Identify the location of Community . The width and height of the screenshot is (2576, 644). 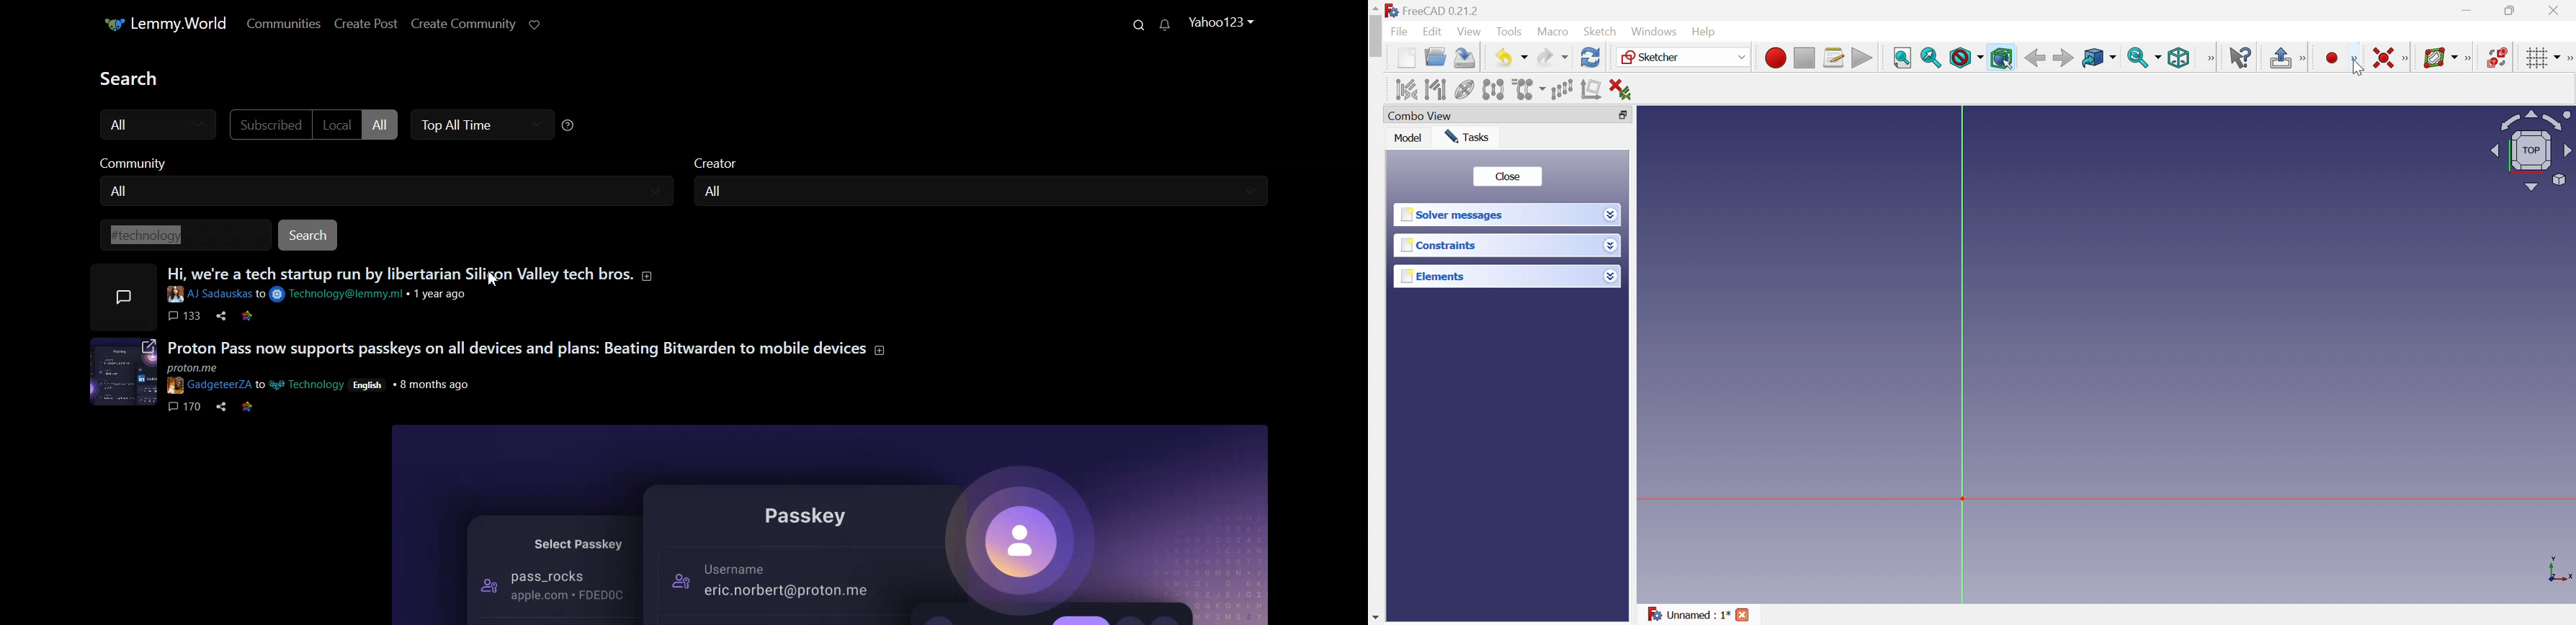
(385, 162).